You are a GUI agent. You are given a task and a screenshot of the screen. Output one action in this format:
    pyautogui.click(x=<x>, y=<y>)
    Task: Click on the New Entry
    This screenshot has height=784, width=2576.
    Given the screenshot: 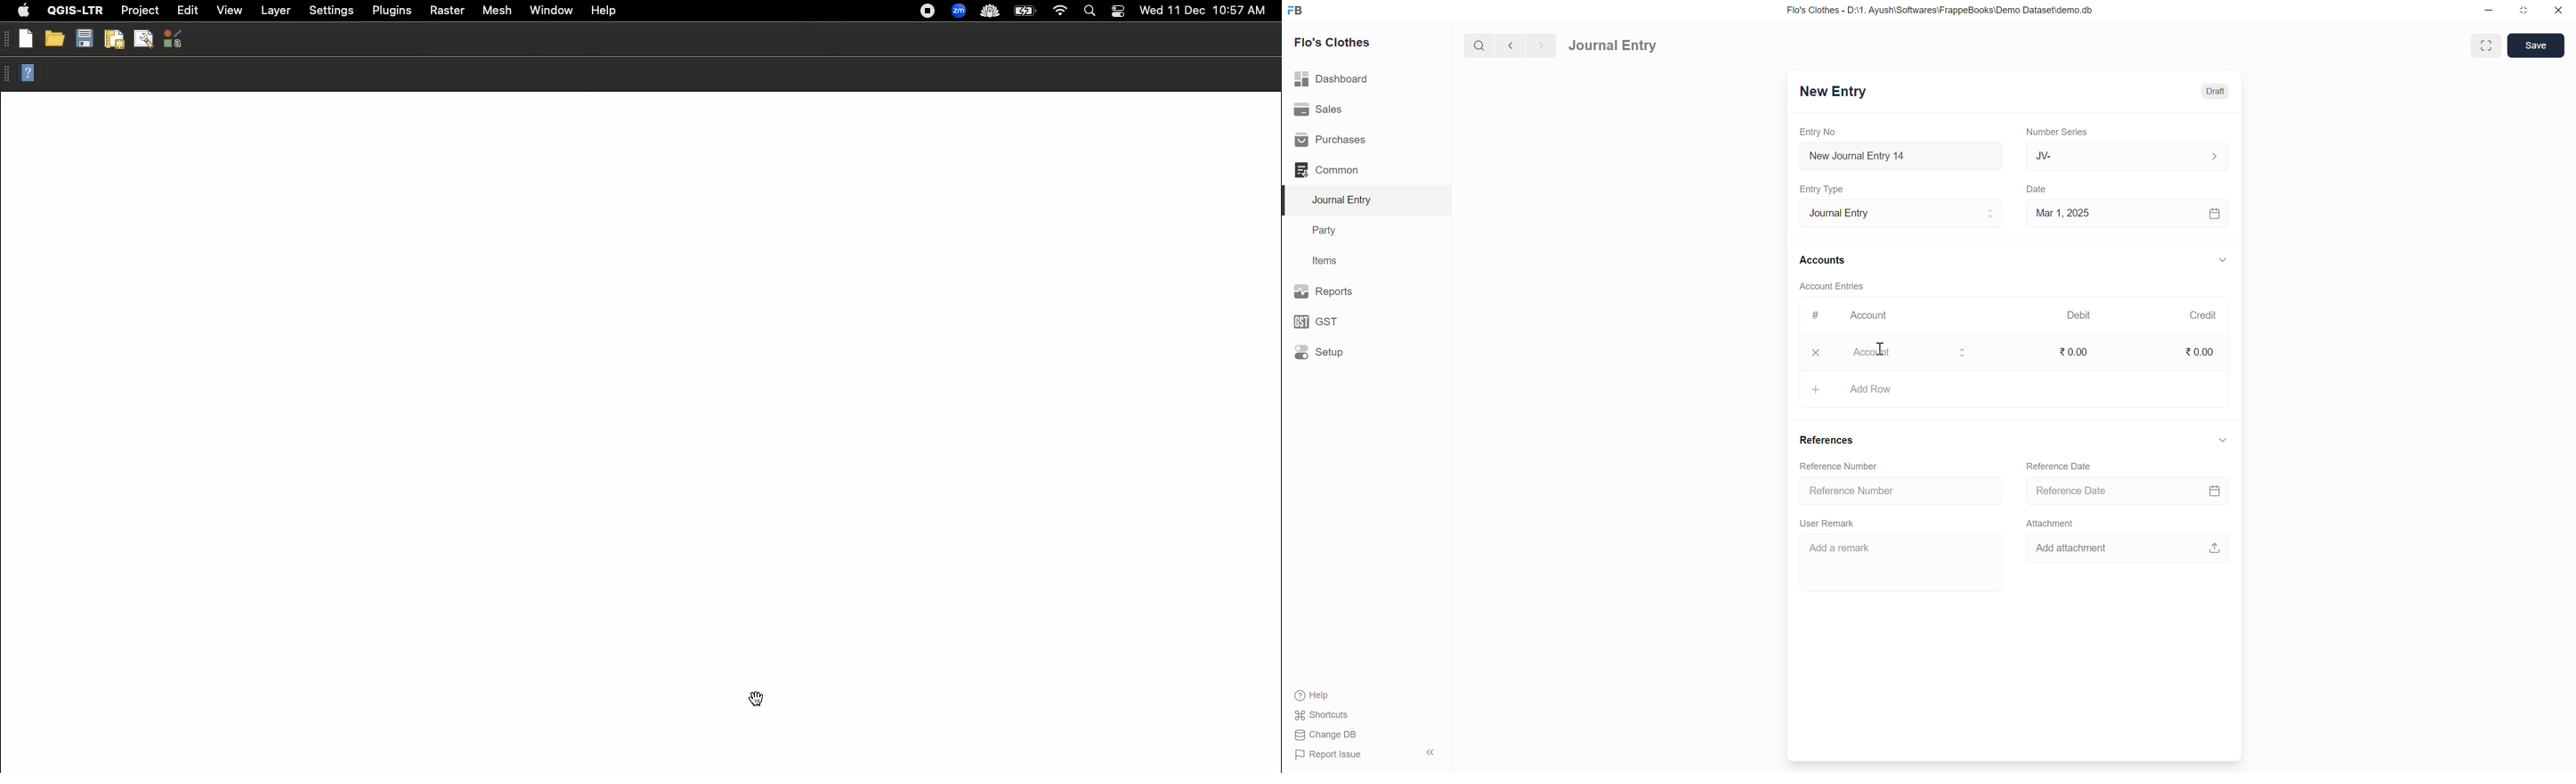 What is the action you would take?
    pyautogui.click(x=1833, y=90)
    